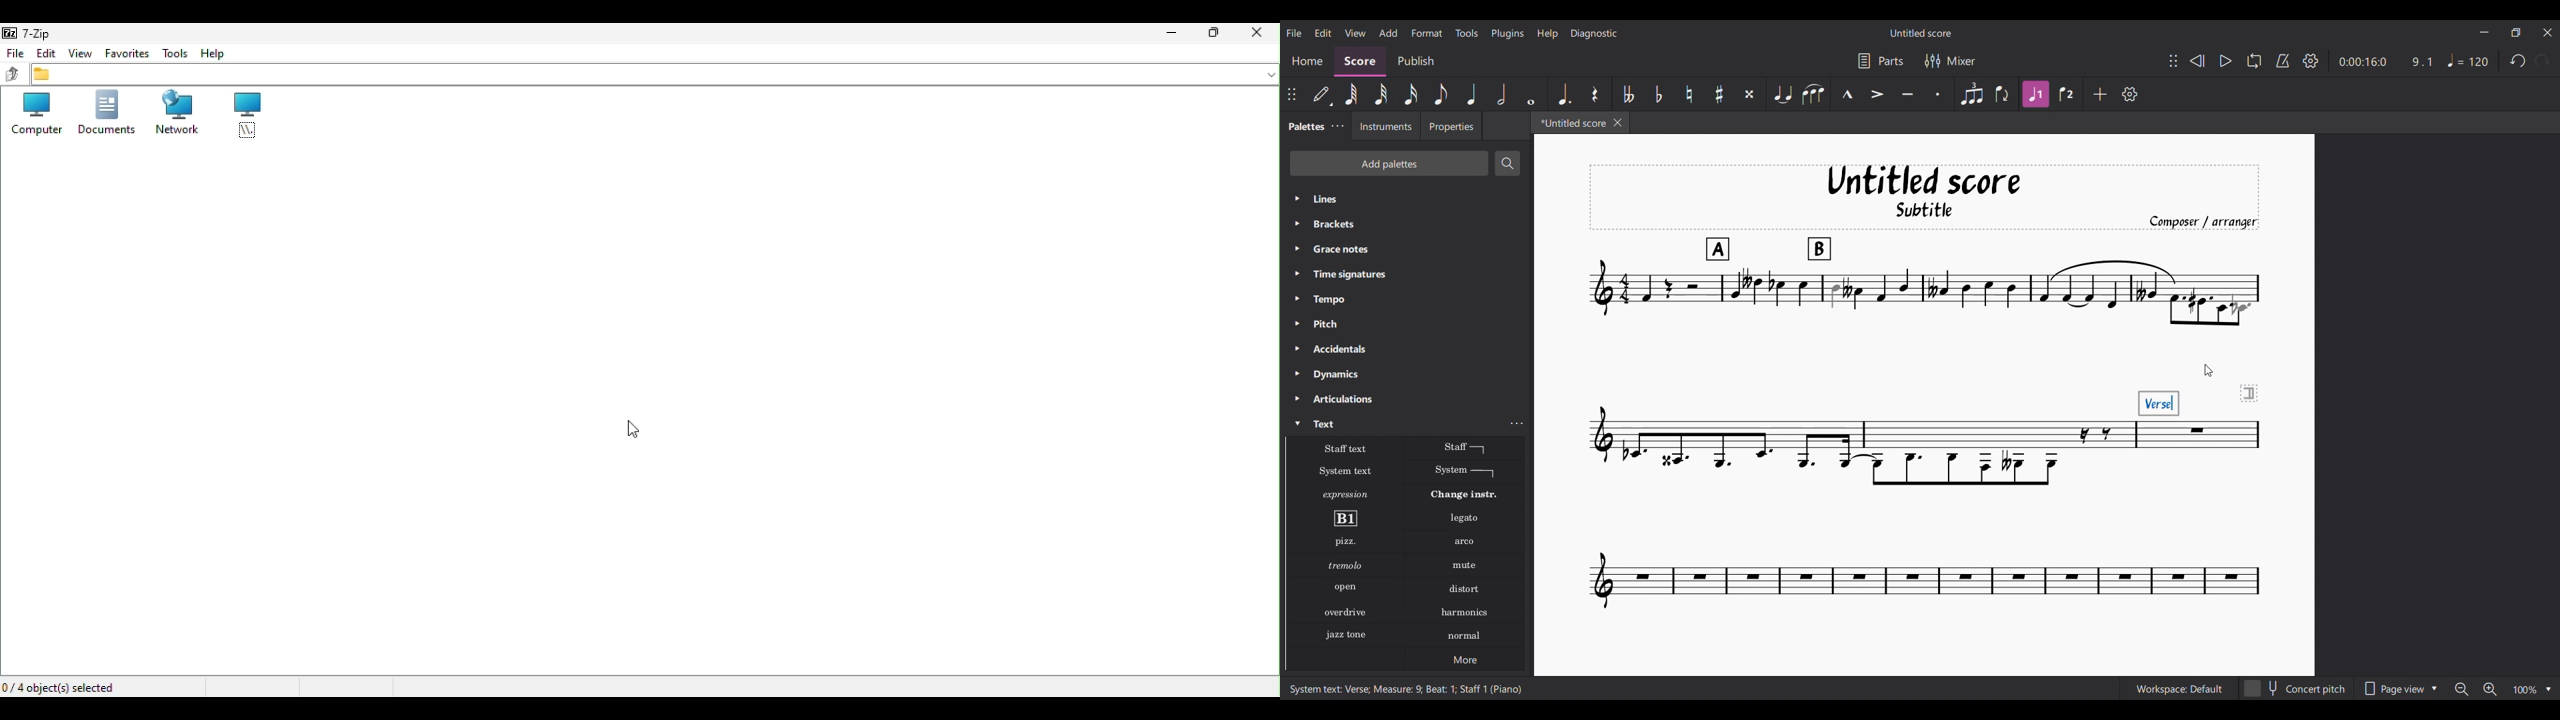 Image resolution: width=2576 pixels, height=728 pixels. Describe the element at coordinates (2003, 93) in the screenshot. I see `Flip direction` at that location.